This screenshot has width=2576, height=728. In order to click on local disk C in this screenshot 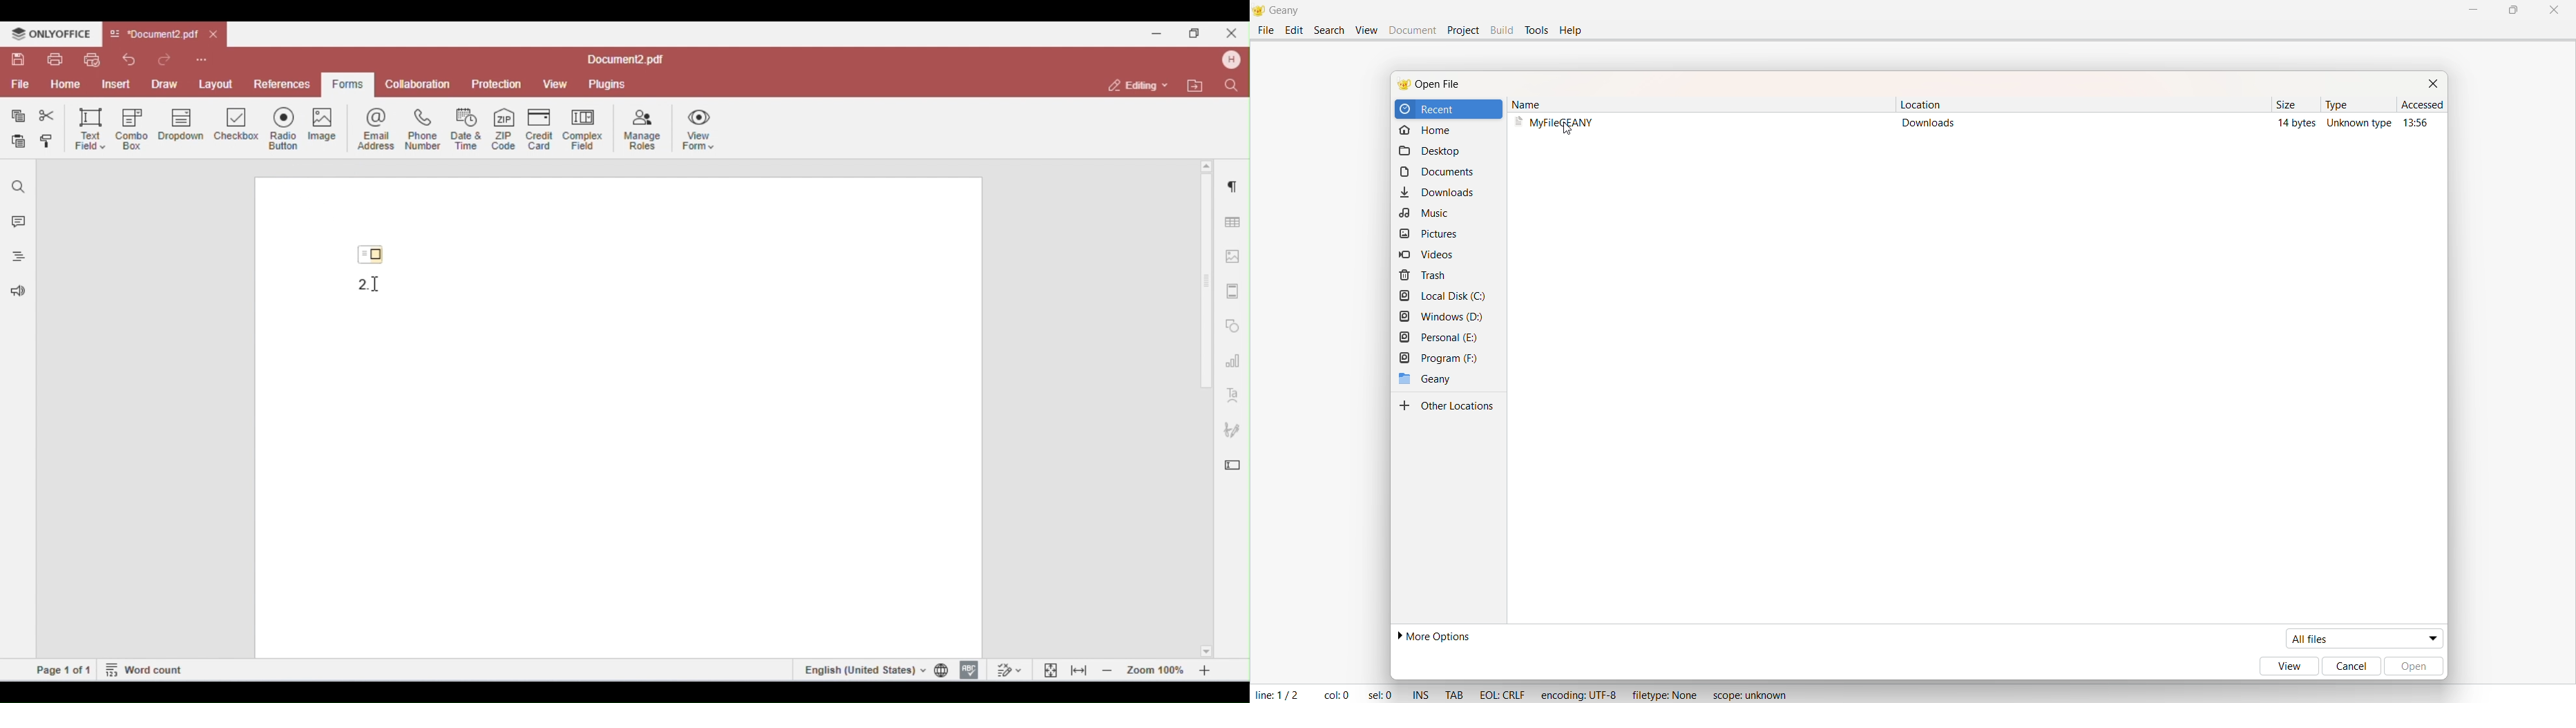, I will do `click(1442, 296)`.